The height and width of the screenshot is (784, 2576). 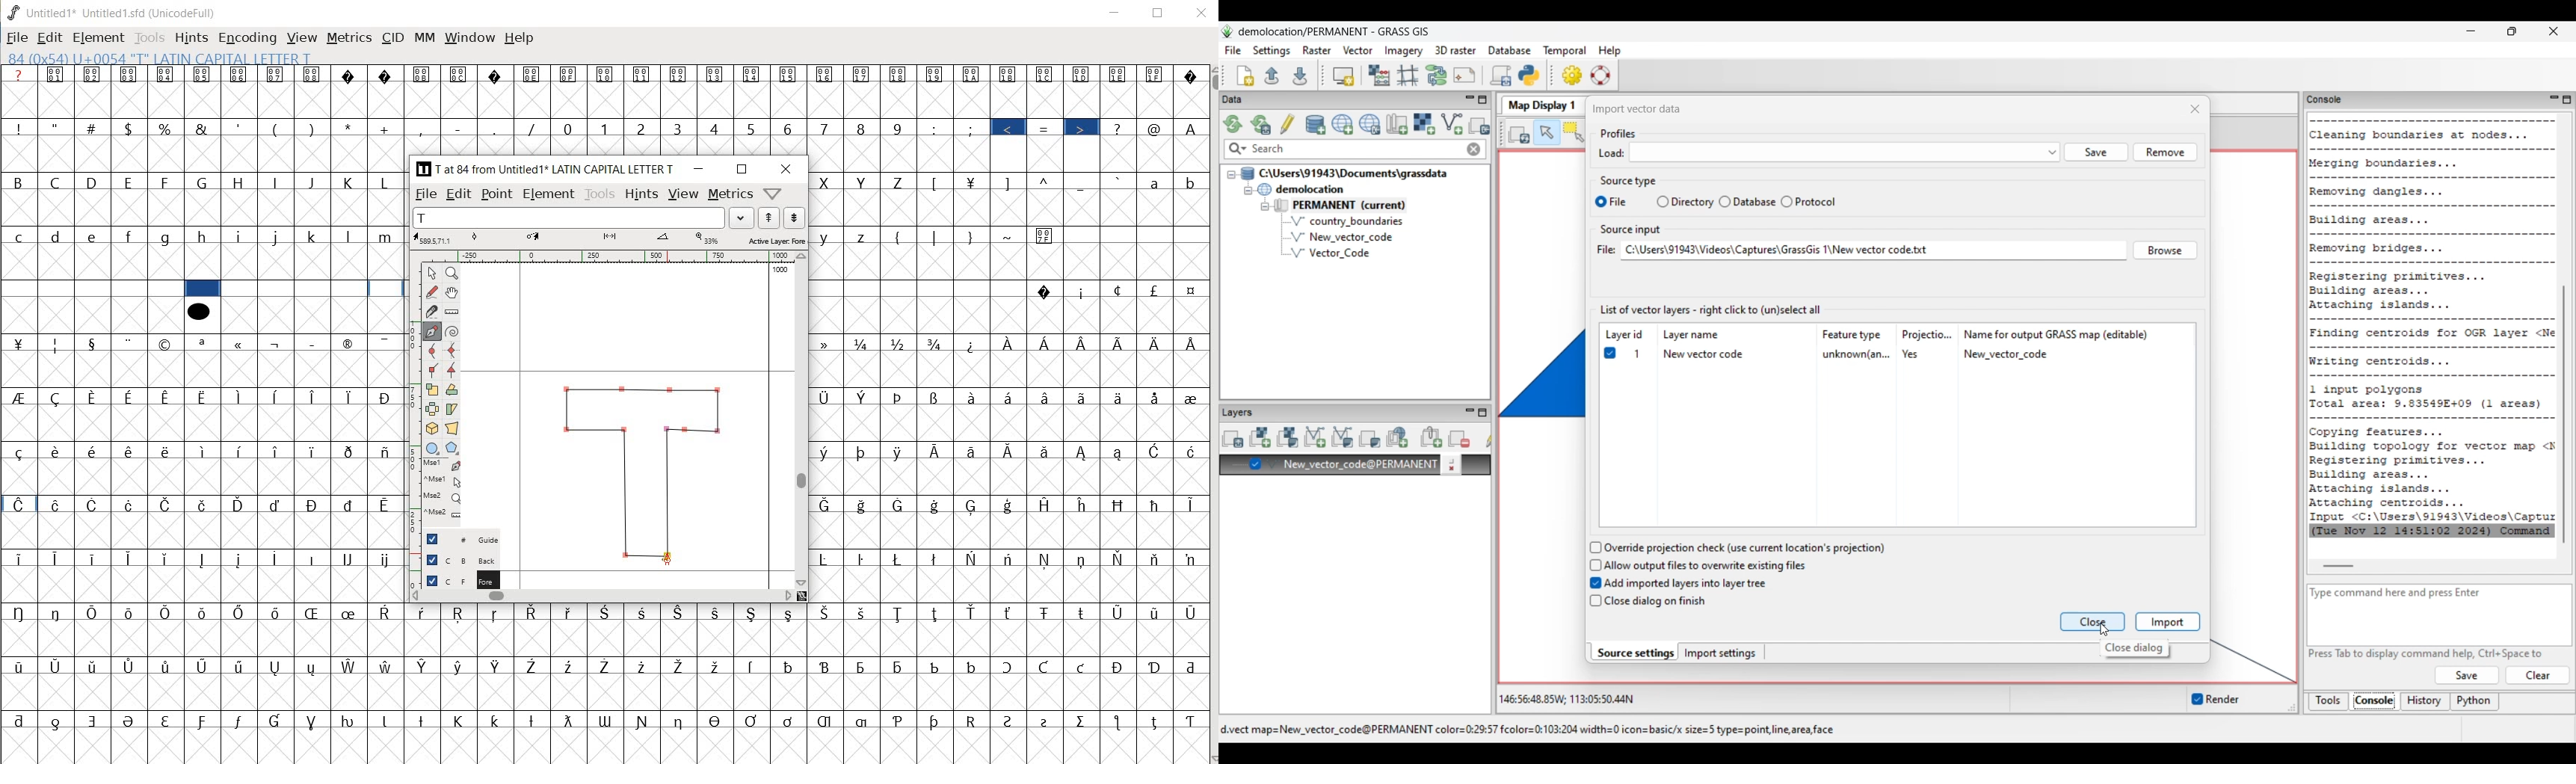 What do you see at coordinates (864, 182) in the screenshot?
I see `Y` at bounding box center [864, 182].